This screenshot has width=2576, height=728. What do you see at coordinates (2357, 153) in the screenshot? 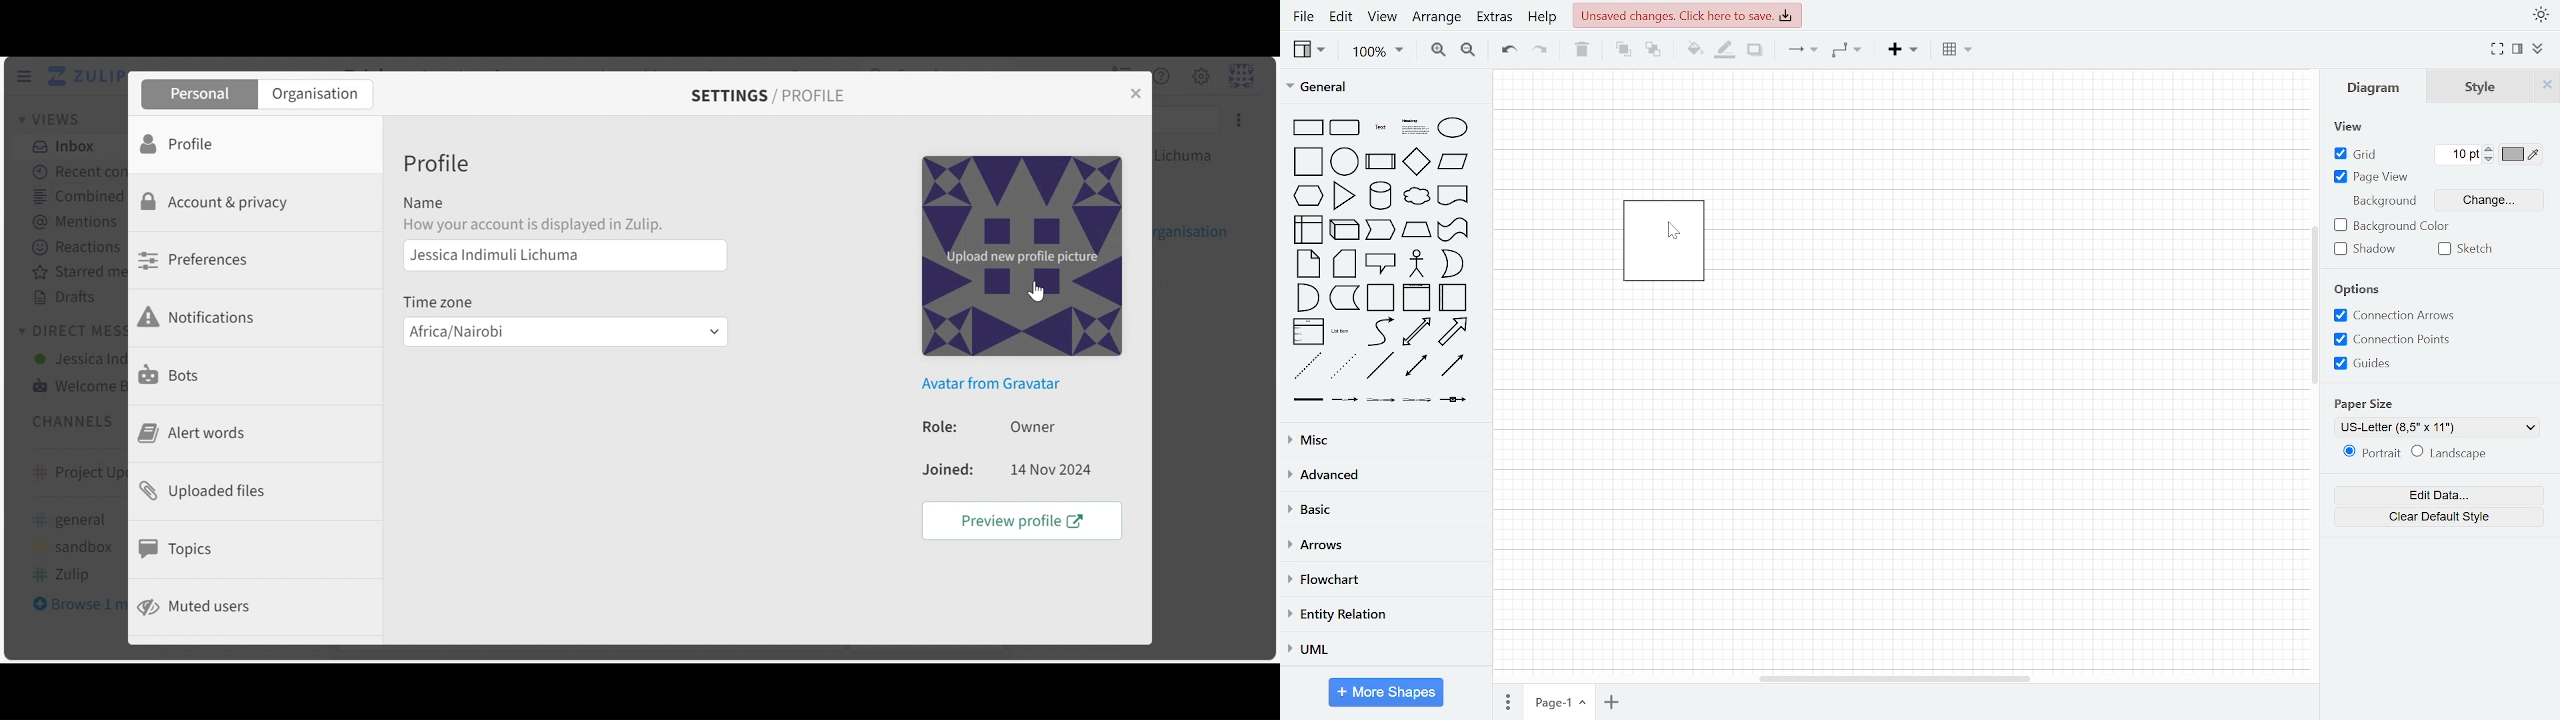
I see `grid` at bounding box center [2357, 153].